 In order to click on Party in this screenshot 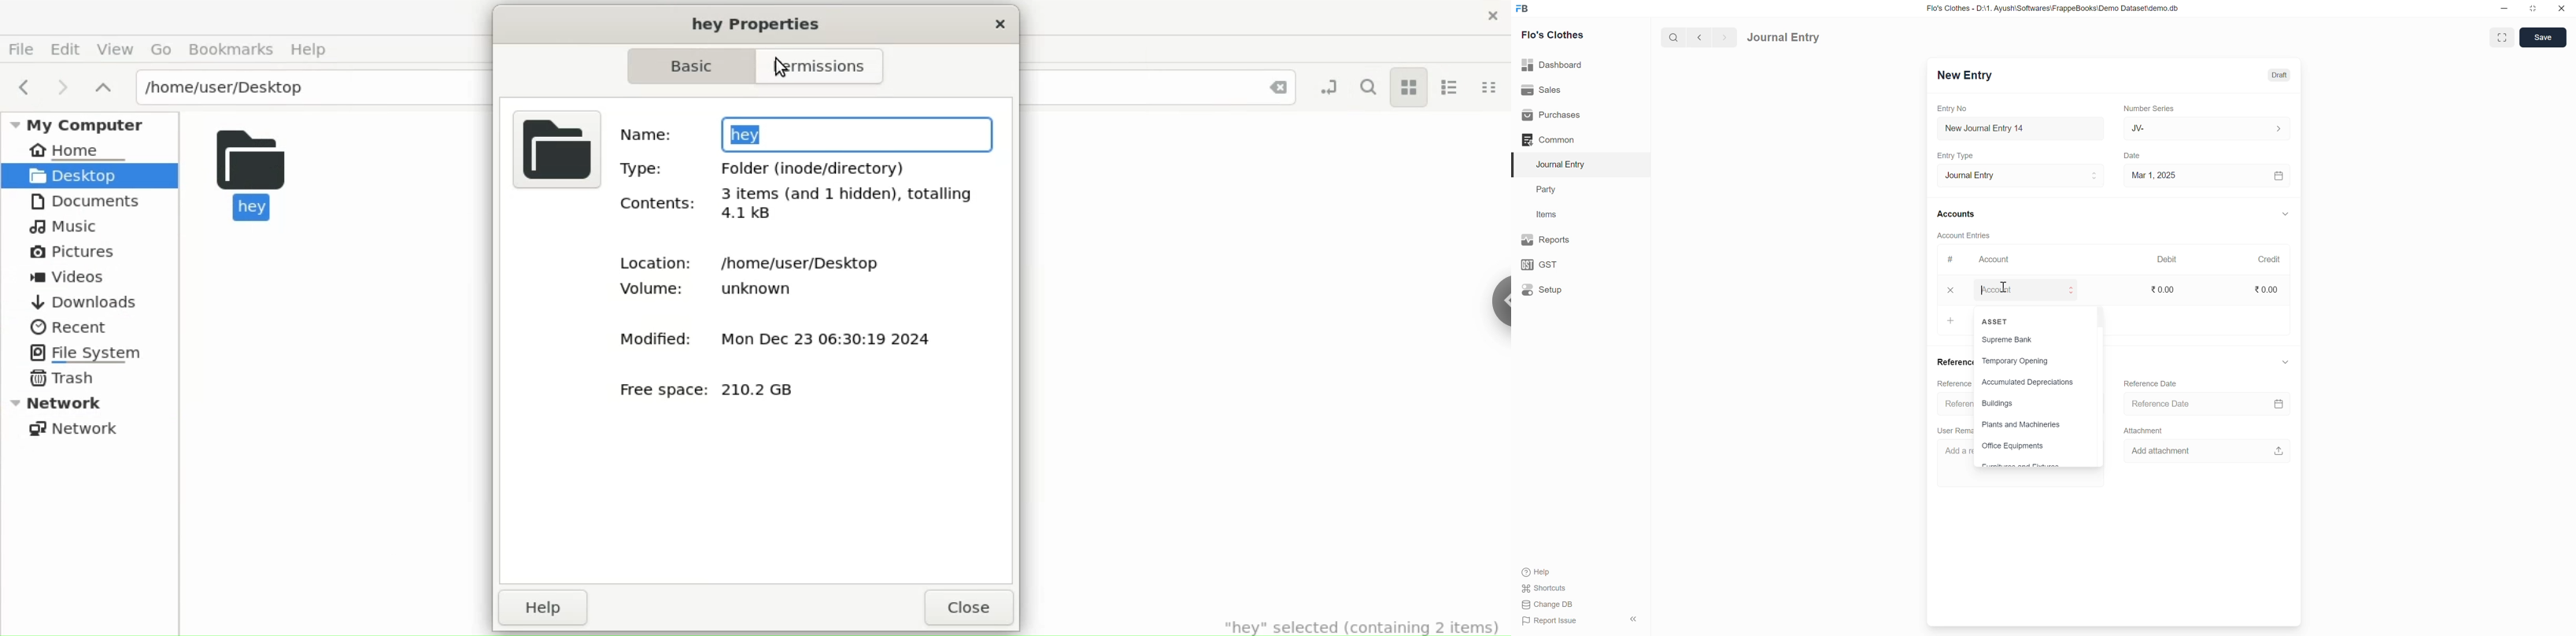, I will do `click(1549, 190)`.